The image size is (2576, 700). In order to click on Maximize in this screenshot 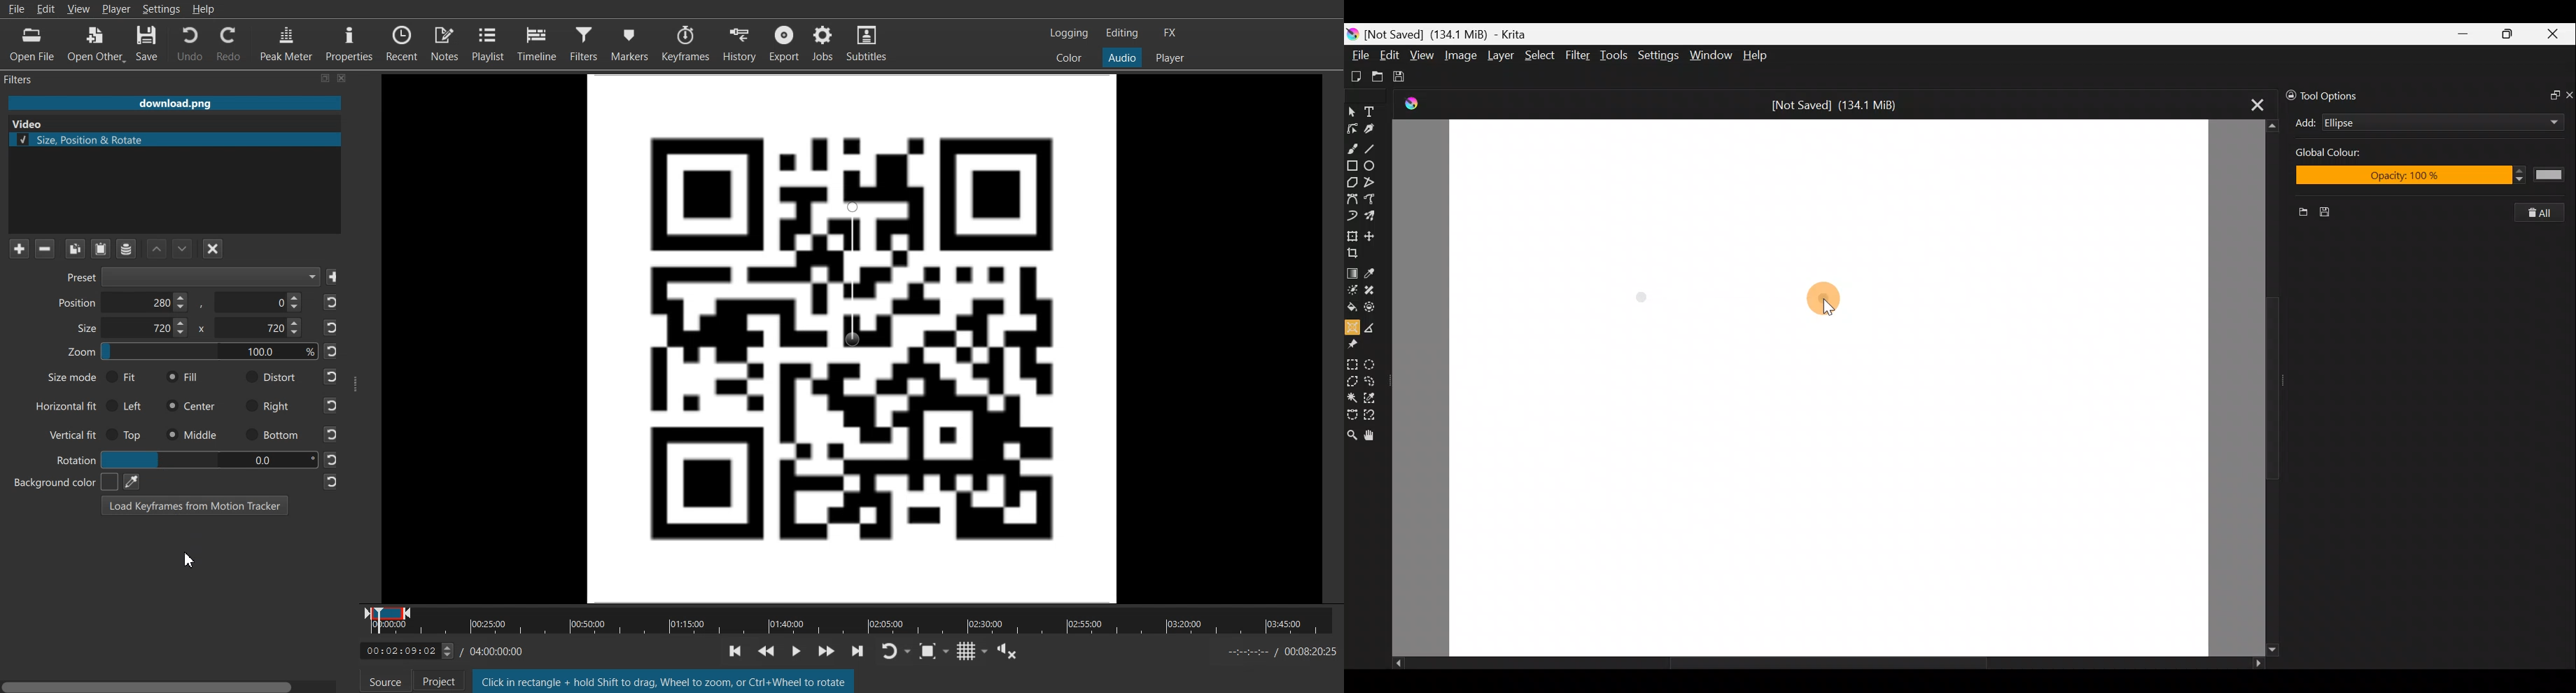, I will do `click(326, 78)`.